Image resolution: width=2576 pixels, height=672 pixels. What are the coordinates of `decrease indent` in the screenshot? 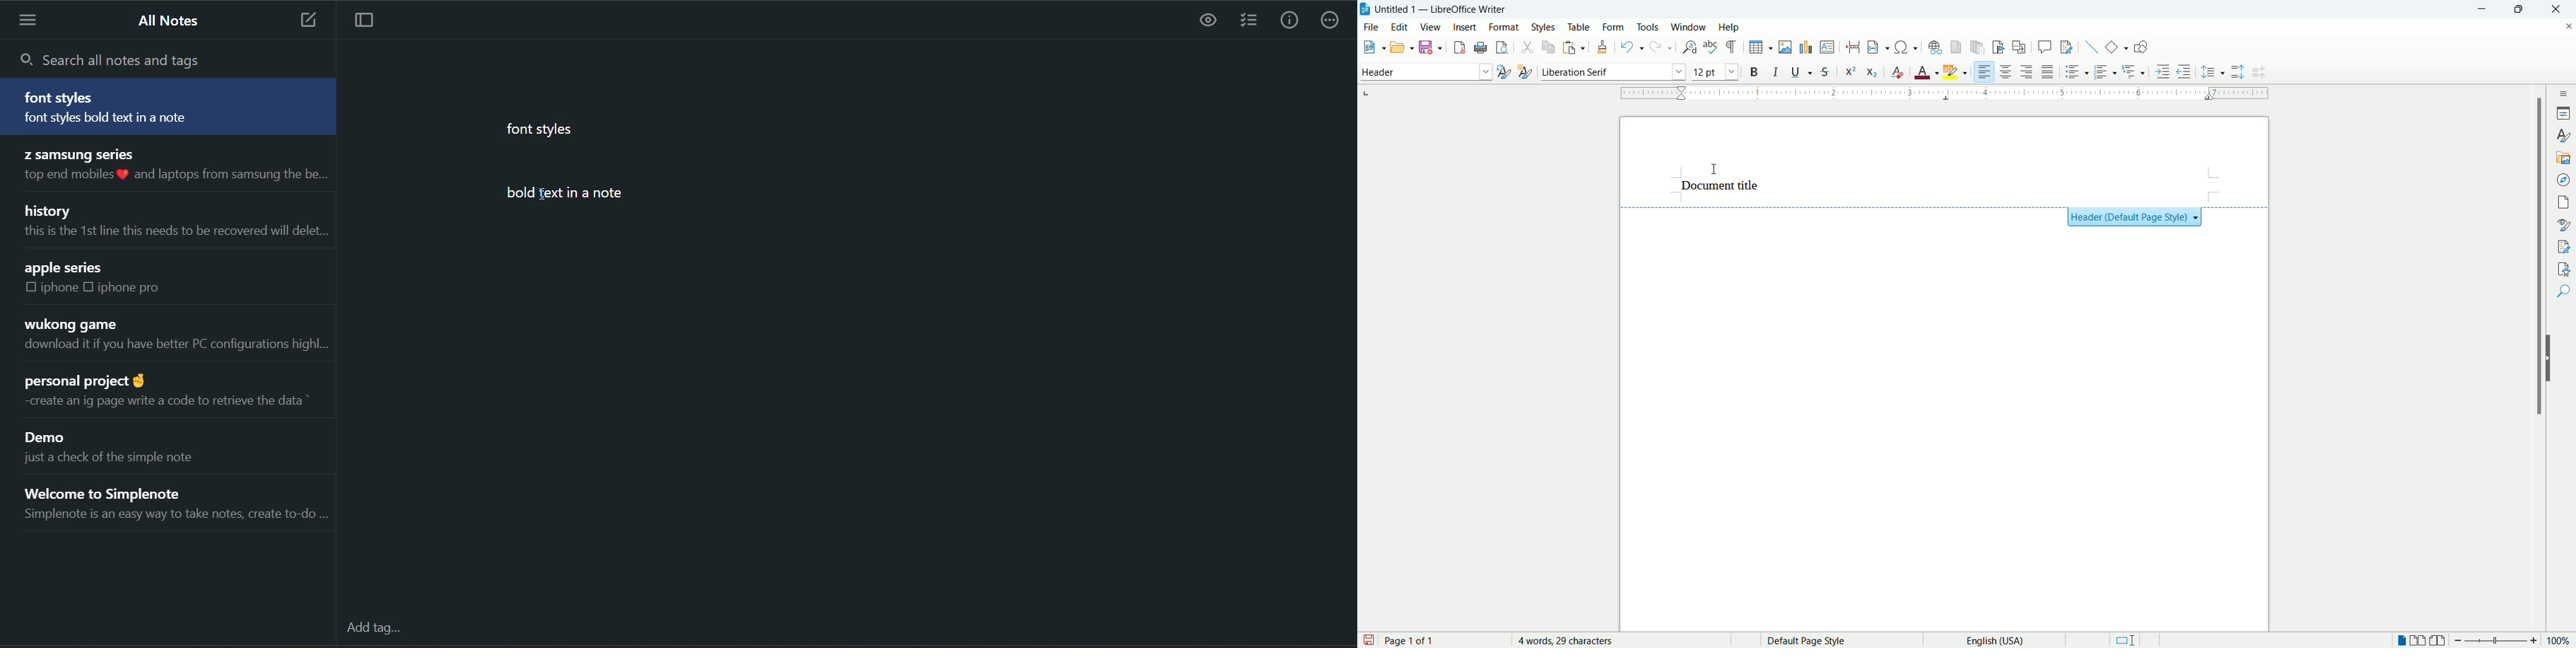 It's located at (2184, 72).